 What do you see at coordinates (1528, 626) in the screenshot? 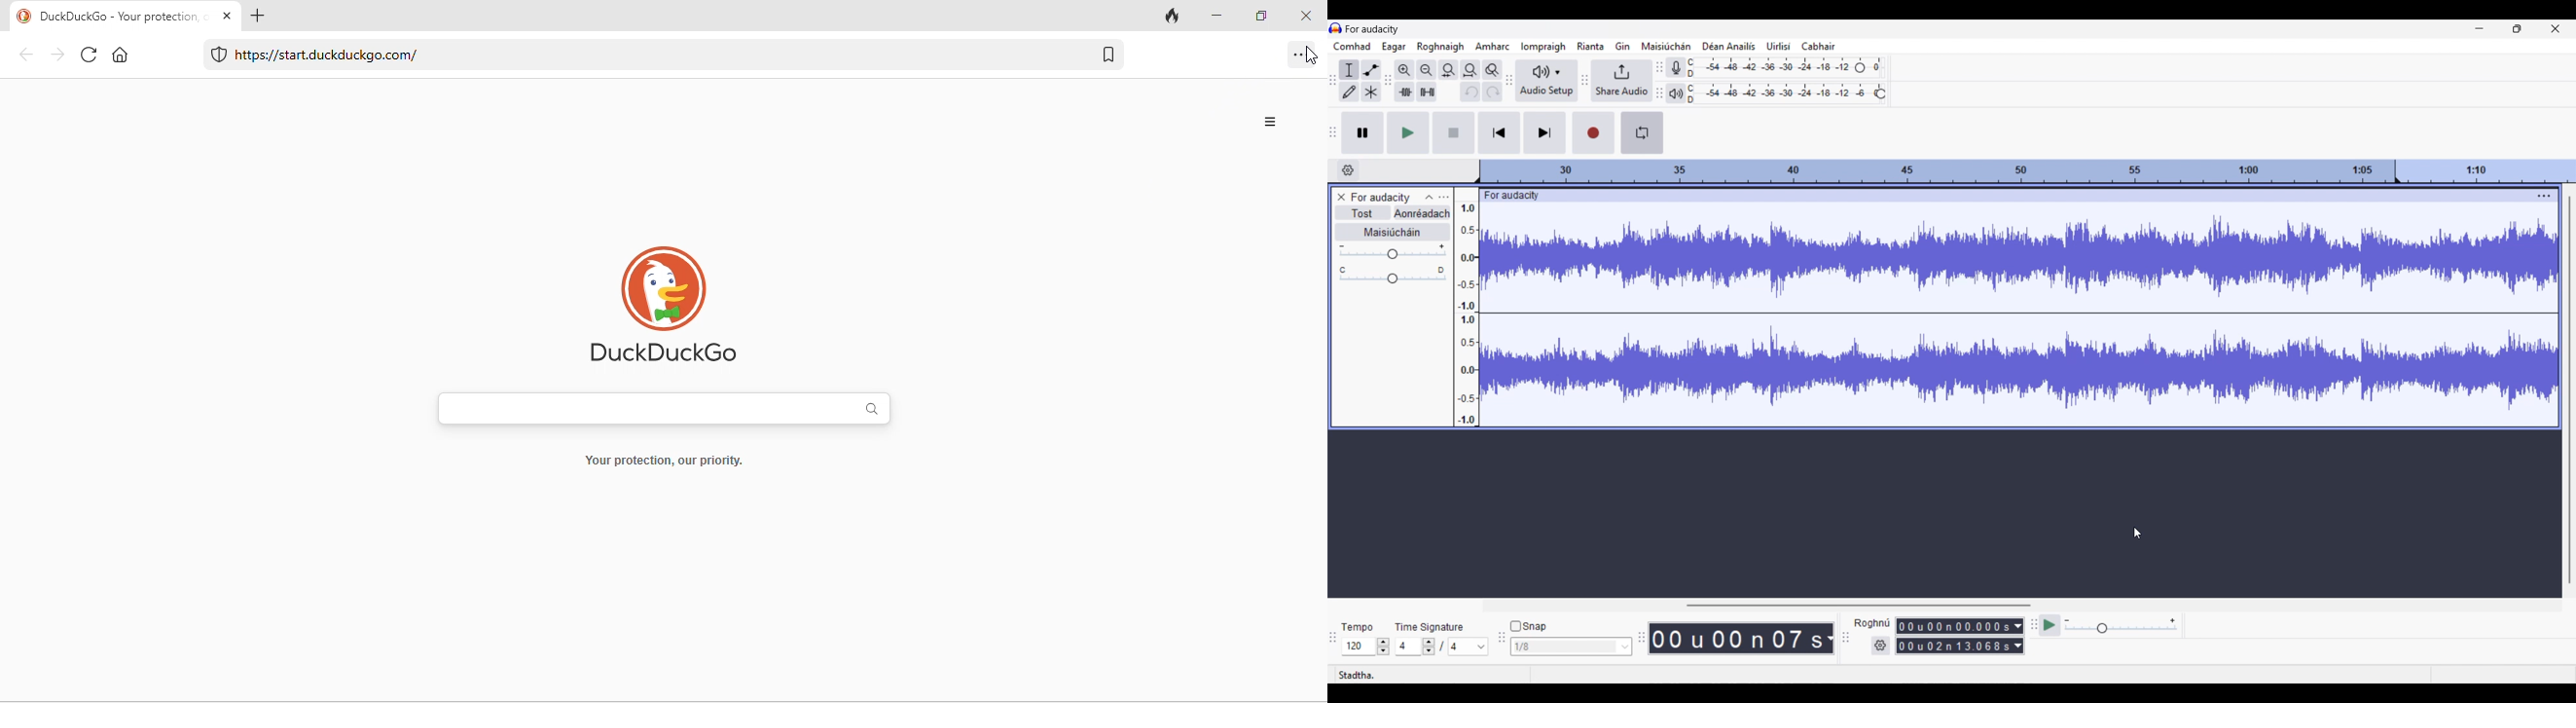
I see `Snap toggle` at bounding box center [1528, 626].